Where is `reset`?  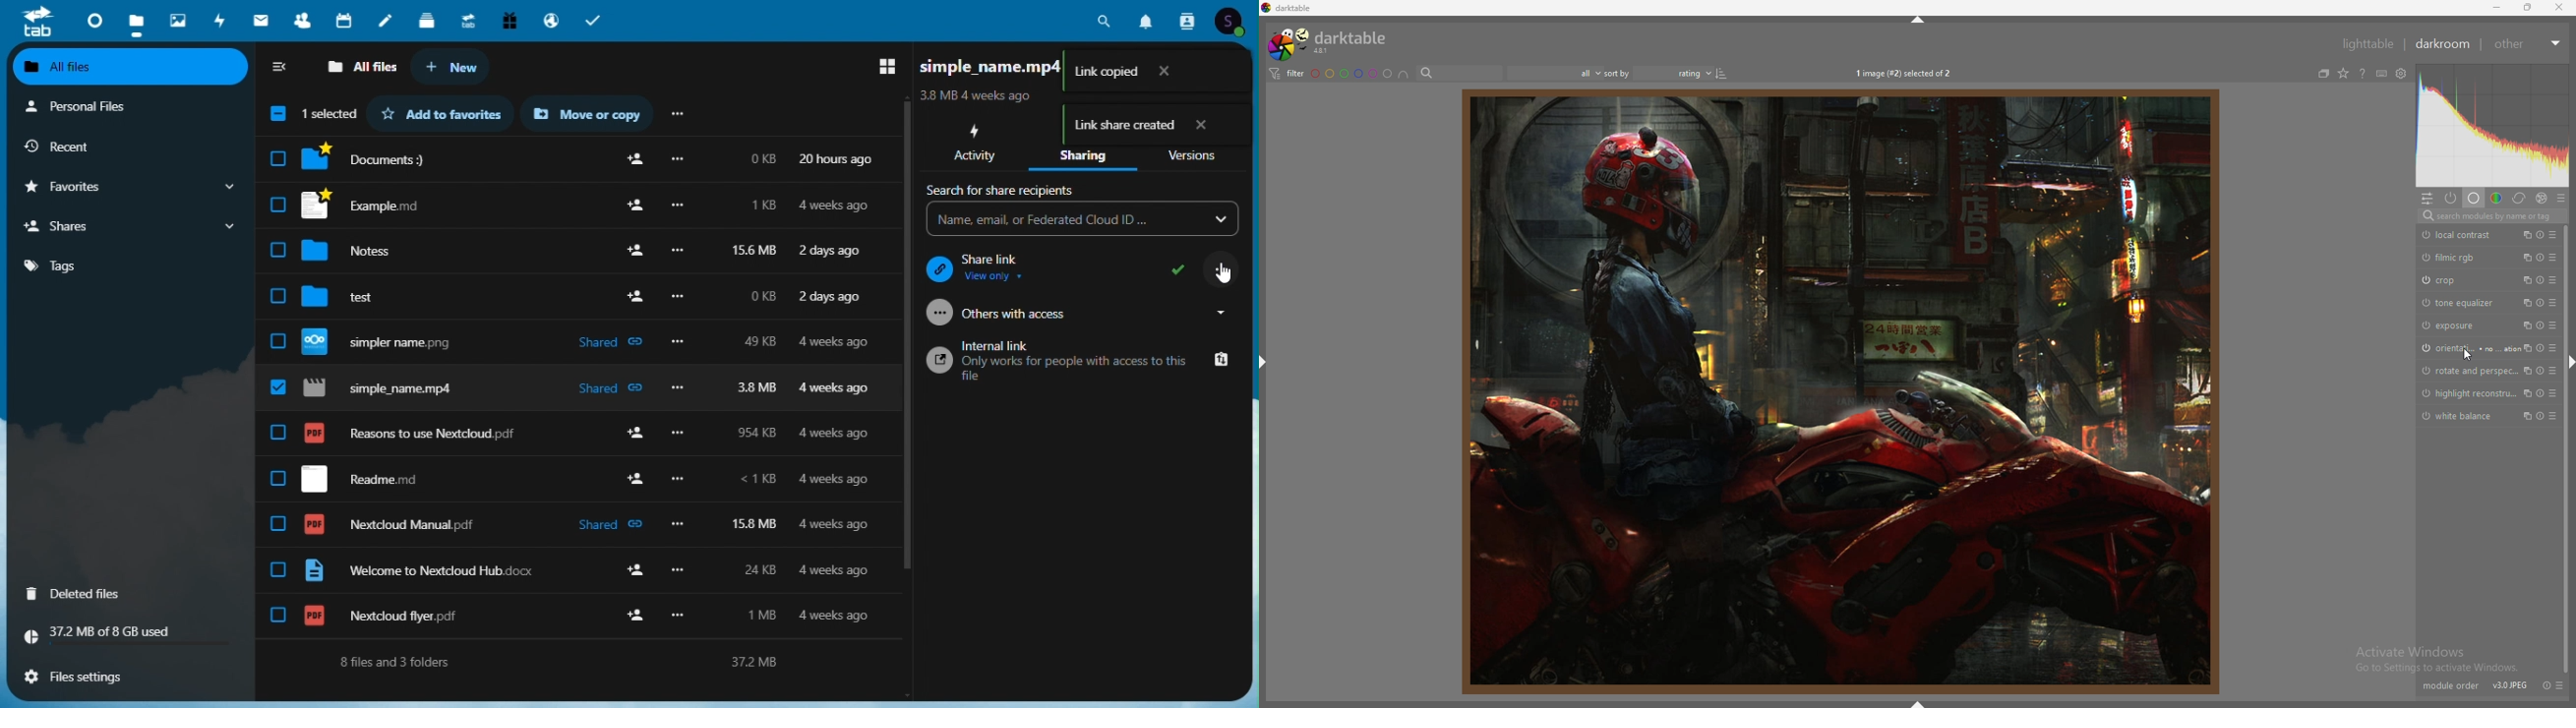 reset is located at coordinates (2541, 371).